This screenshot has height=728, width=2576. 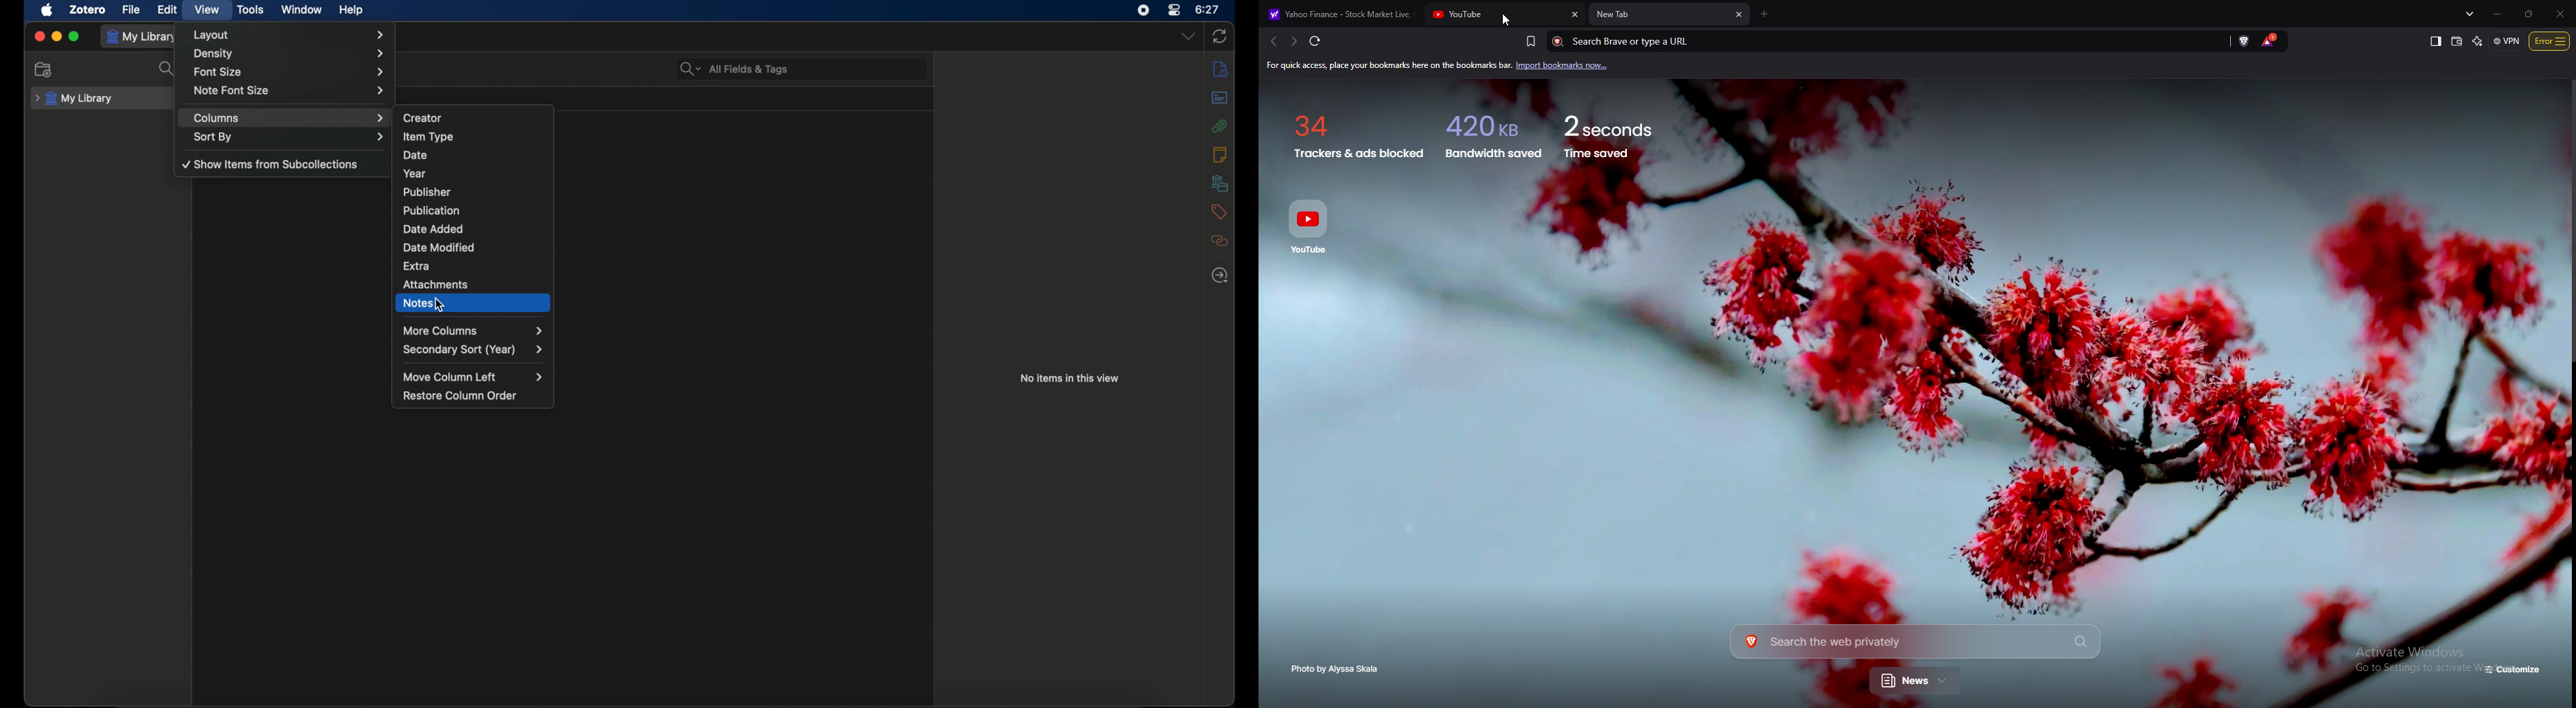 What do you see at coordinates (58, 37) in the screenshot?
I see `minimize` at bounding box center [58, 37].